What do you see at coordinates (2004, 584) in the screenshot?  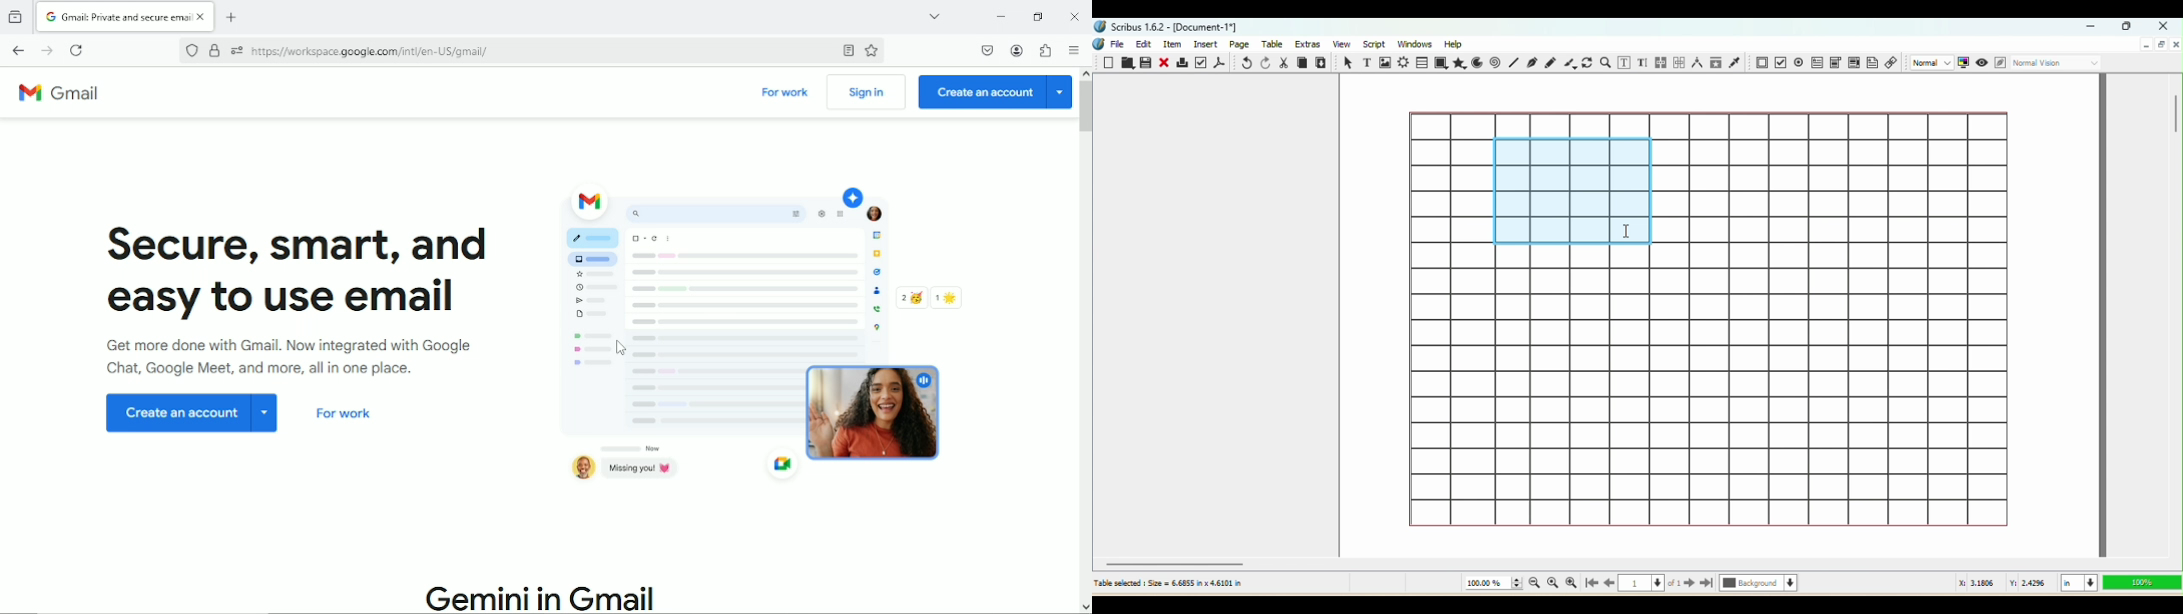 I see `: 1.8413 Y: 1.5099` at bounding box center [2004, 584].